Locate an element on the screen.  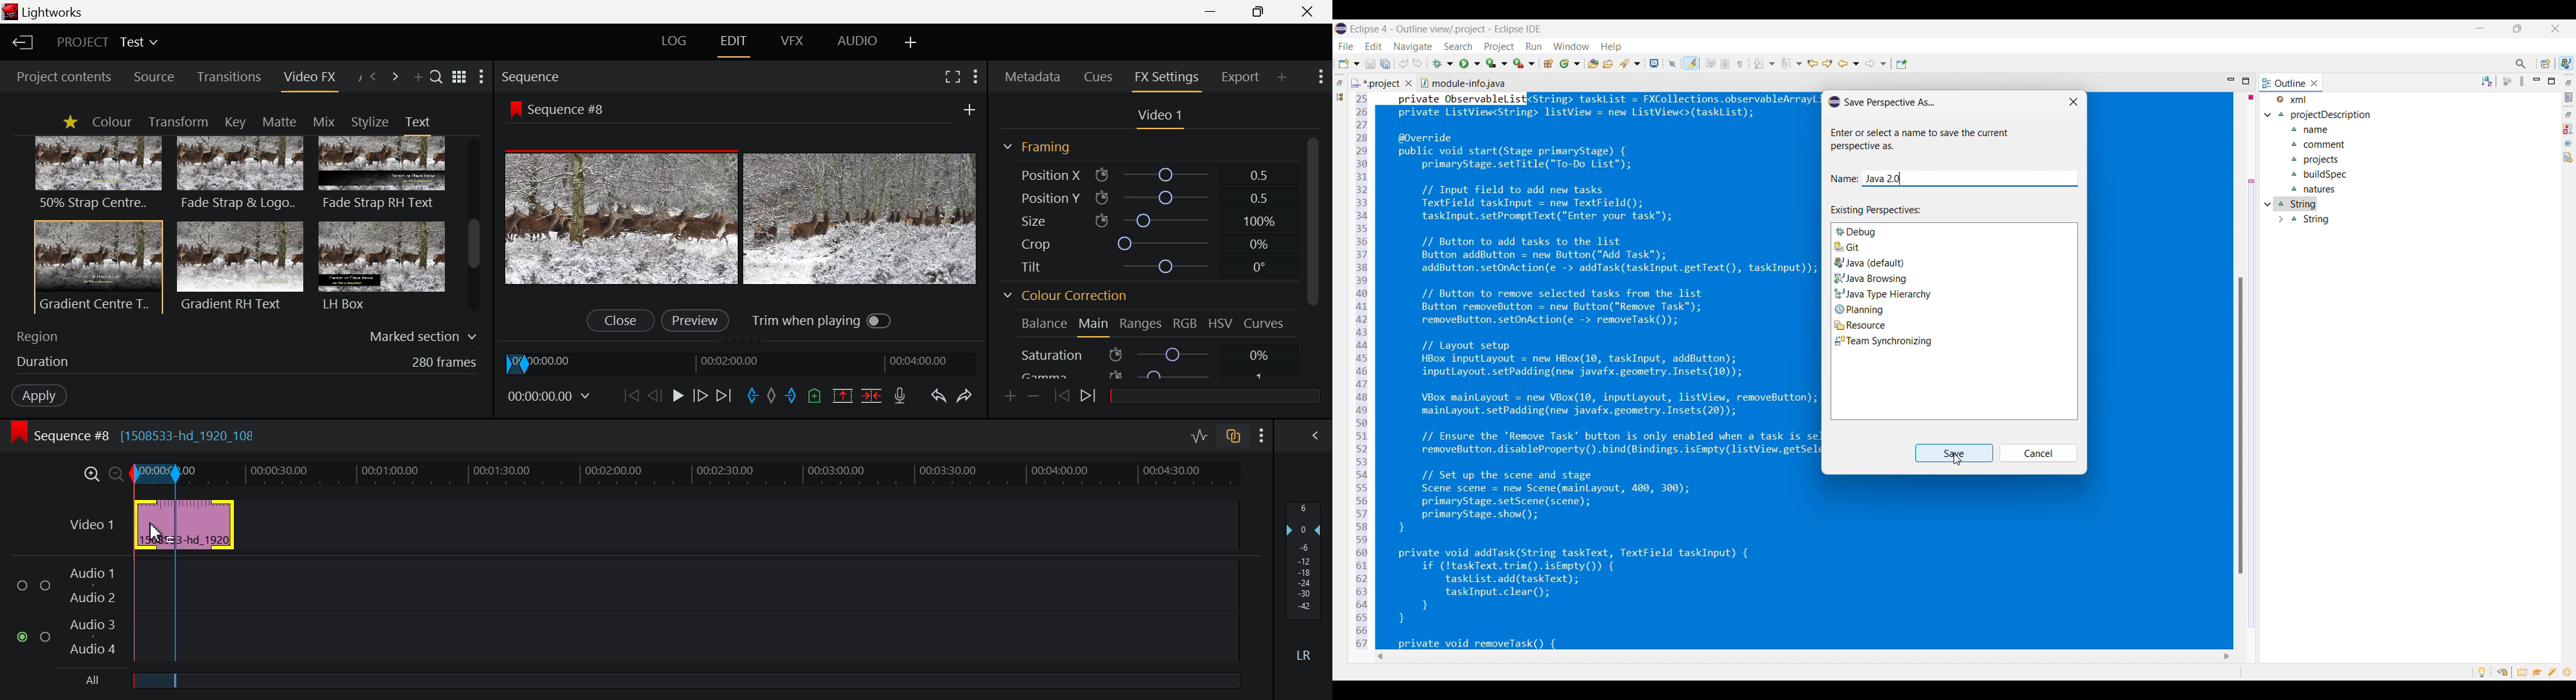
Crop is located at coordinates (1146, 244).